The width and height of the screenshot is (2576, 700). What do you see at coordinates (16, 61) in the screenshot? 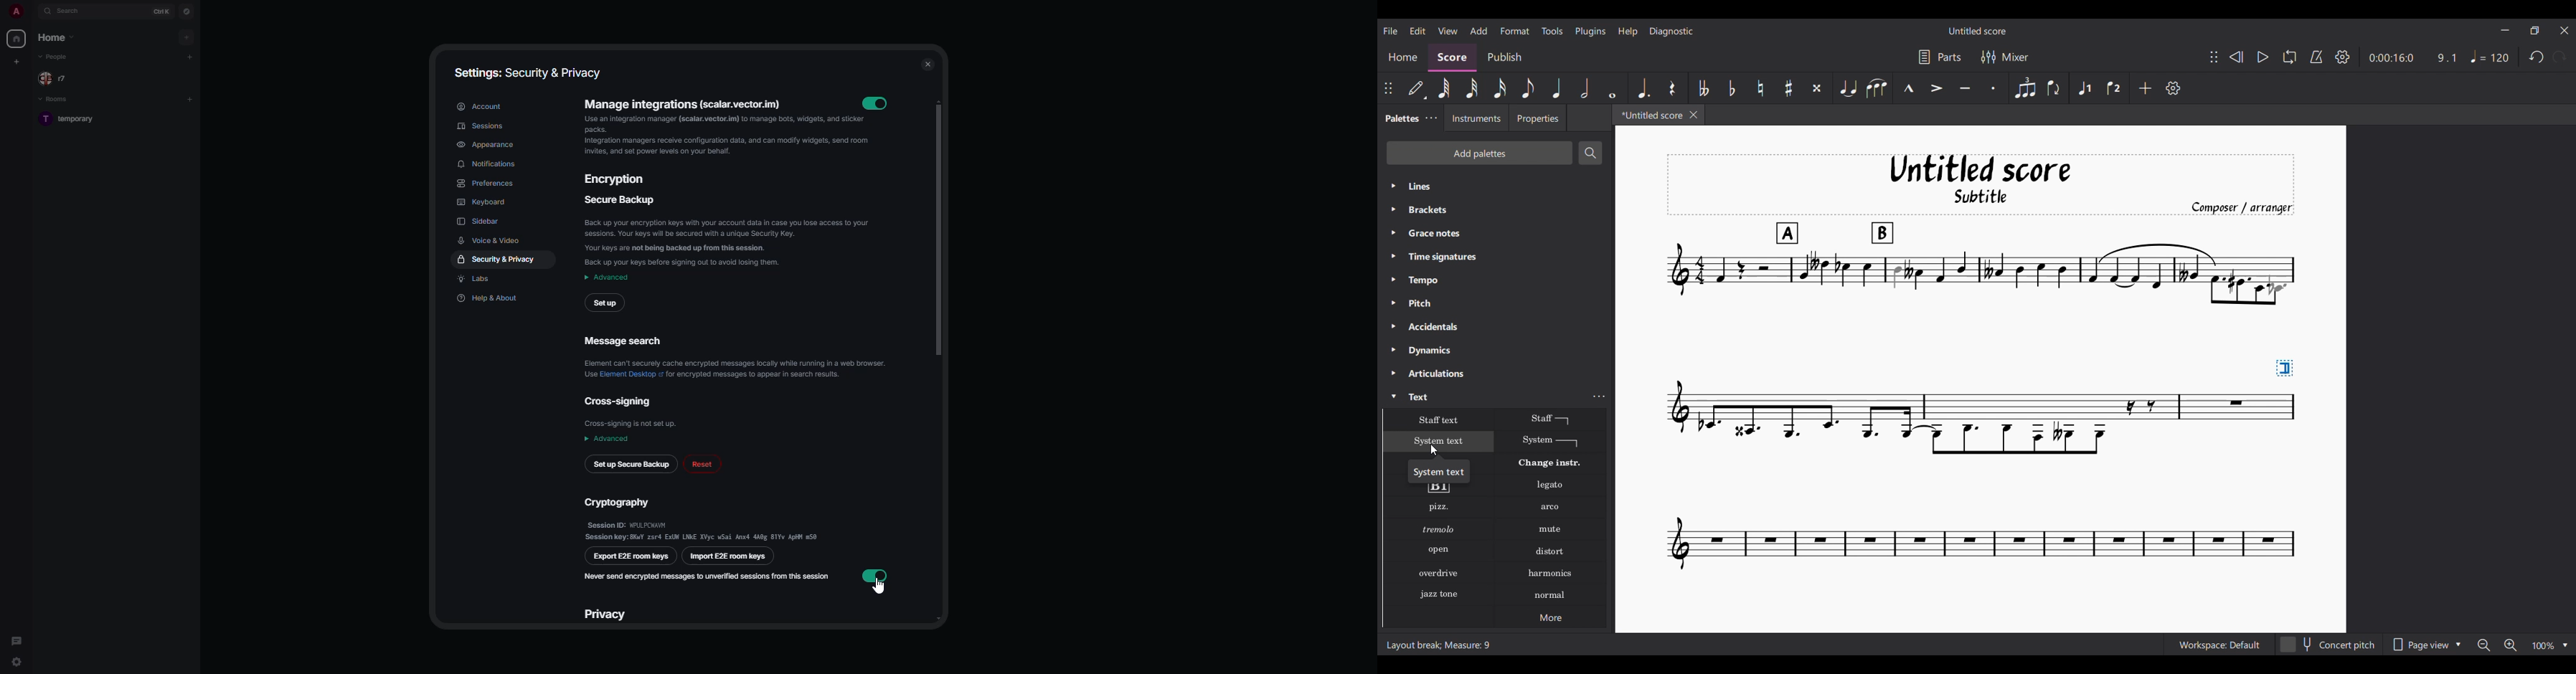
I see `create space` at bounding box center [16, 61].